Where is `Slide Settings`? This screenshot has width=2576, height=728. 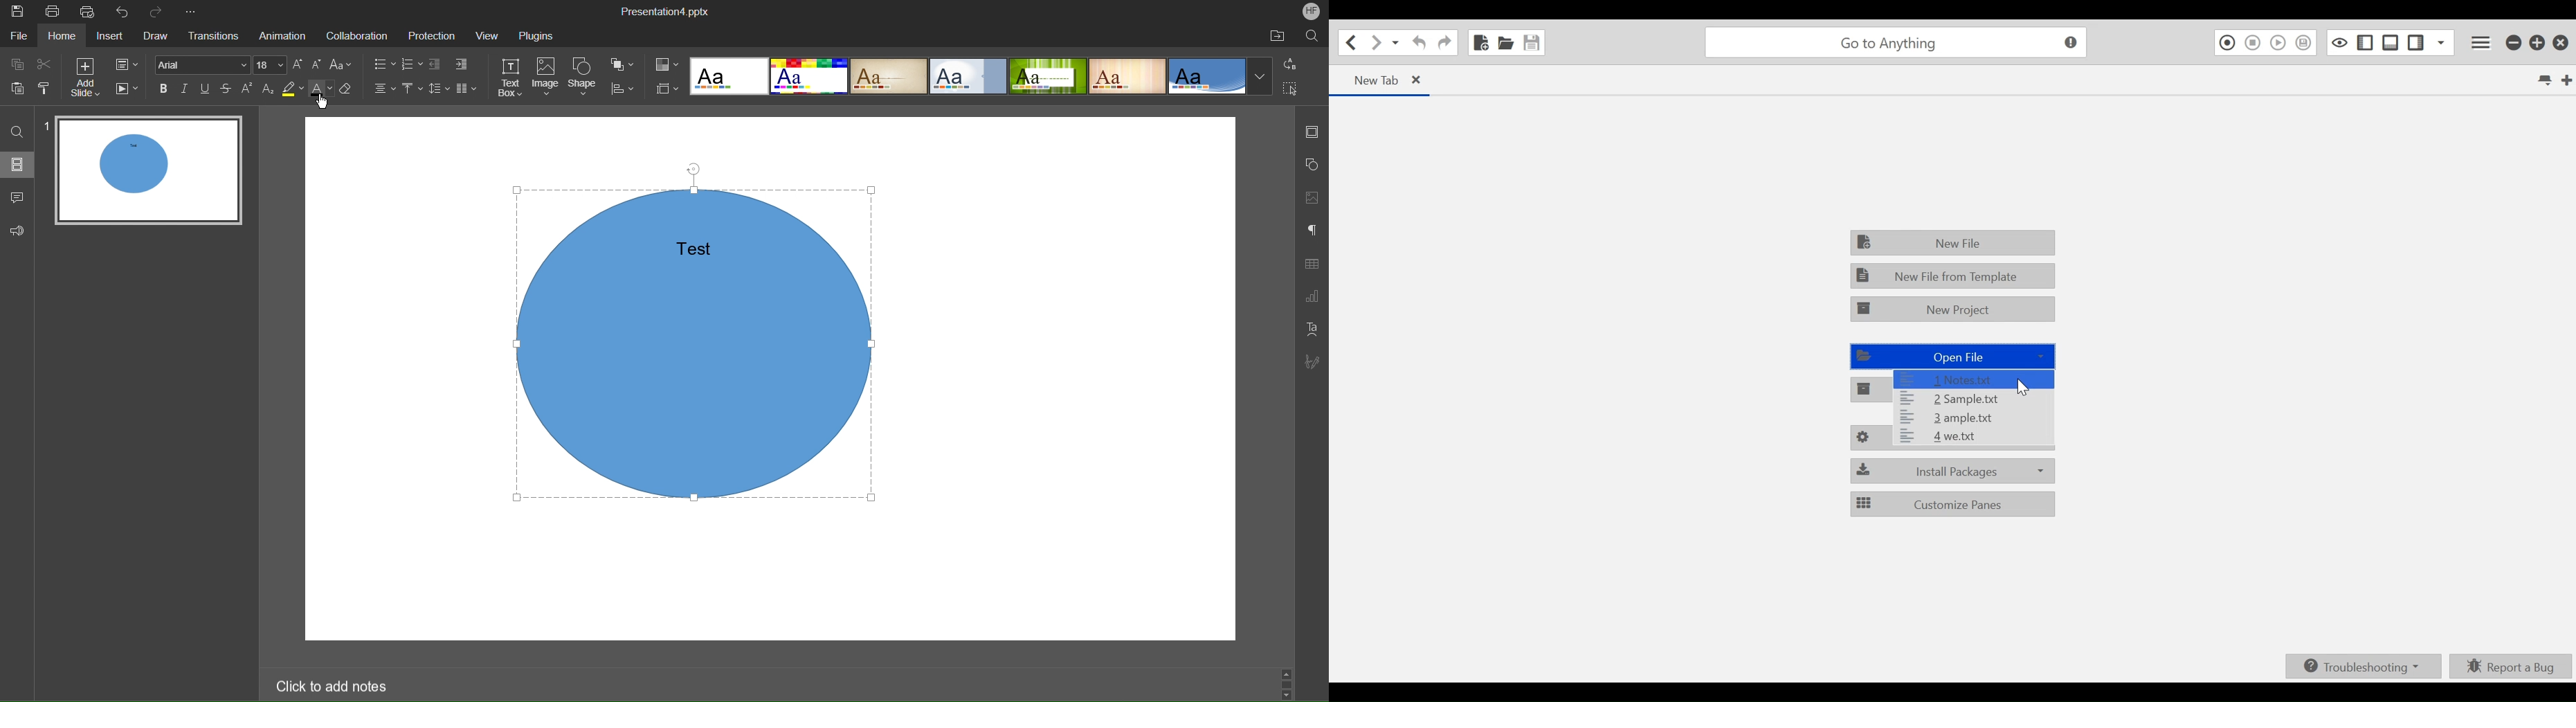
Slide Settings is located at coordinates (124, 62).